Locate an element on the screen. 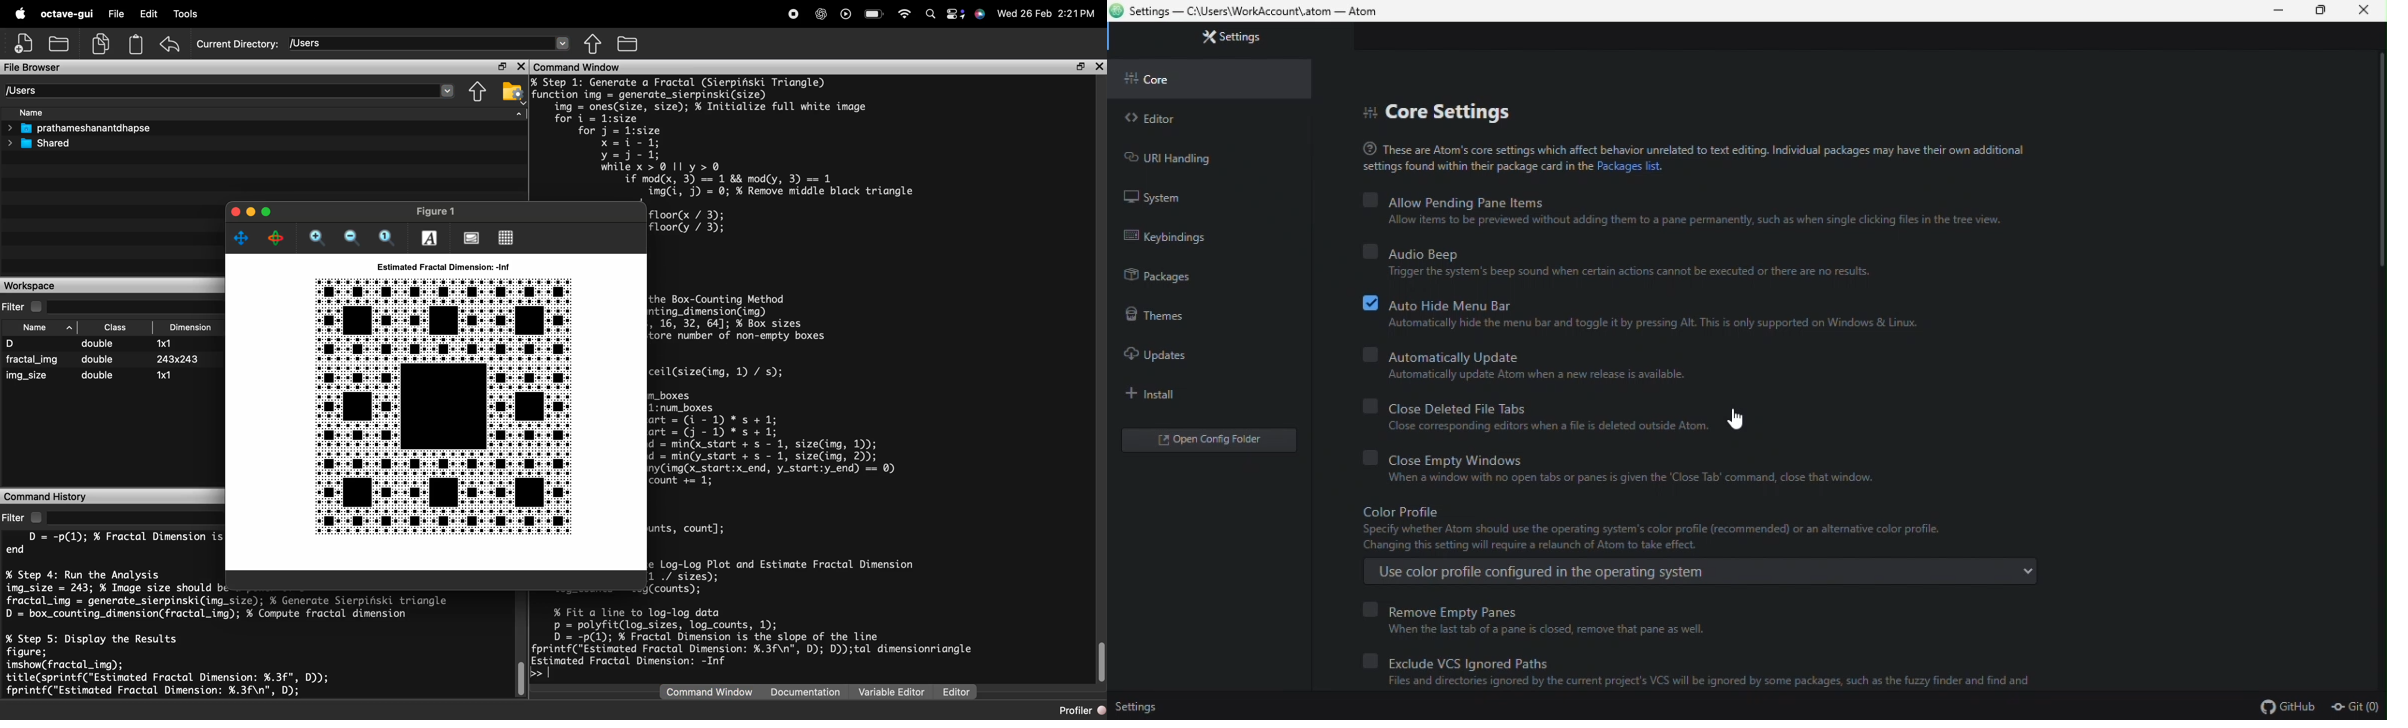 The height and width of the screenshot is (728, 2408). Current Directory: [Users is located at coordinates (234, 44).